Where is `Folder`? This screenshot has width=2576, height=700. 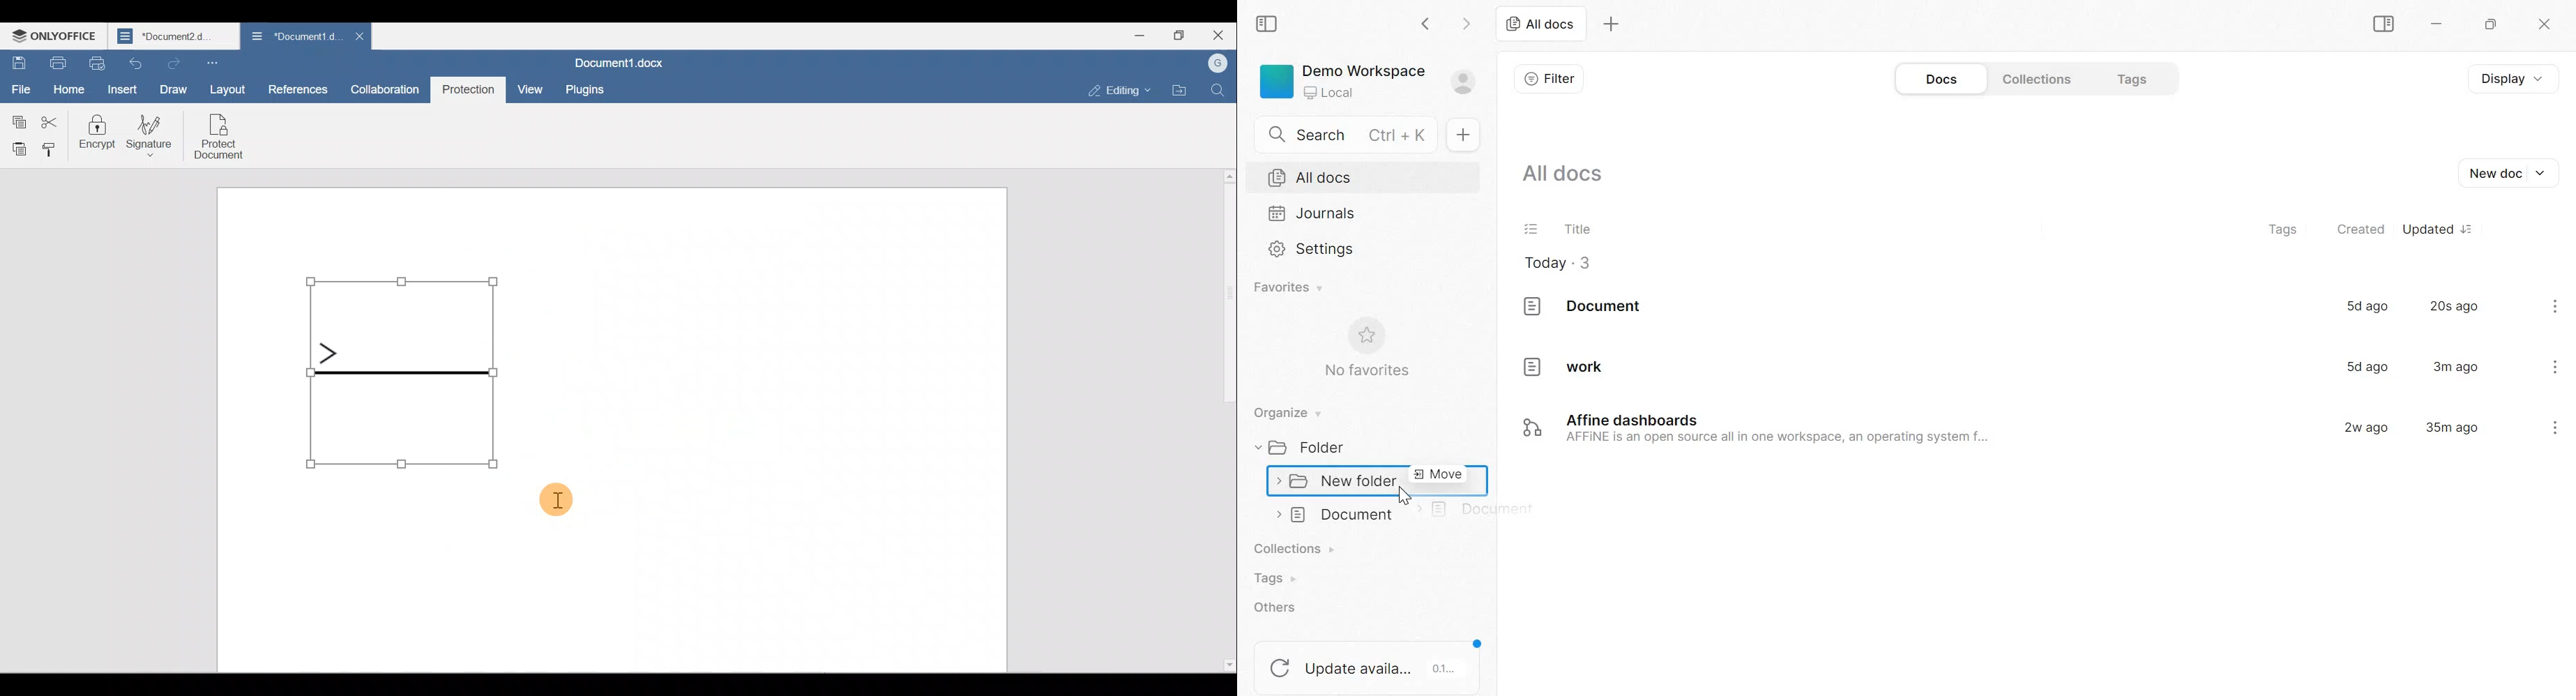
Folder is located at coordinates (1305, 448).